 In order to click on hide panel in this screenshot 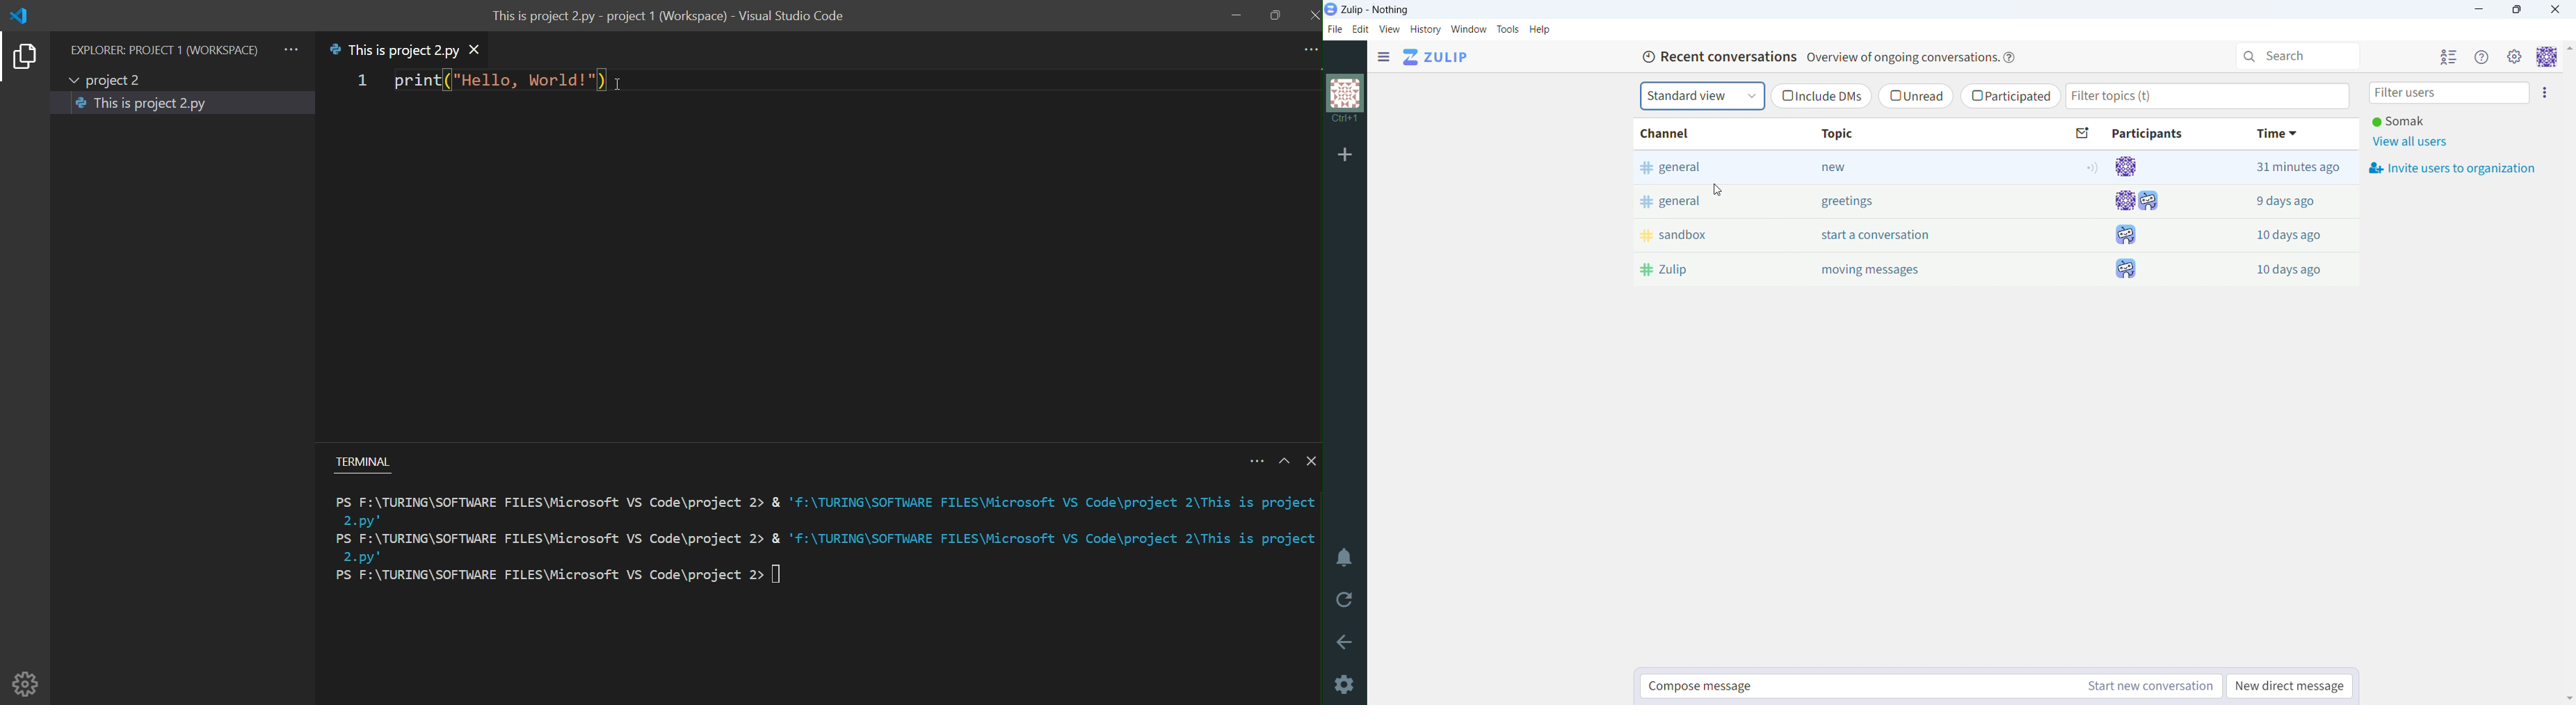, I will do `click(1309, 460)`.